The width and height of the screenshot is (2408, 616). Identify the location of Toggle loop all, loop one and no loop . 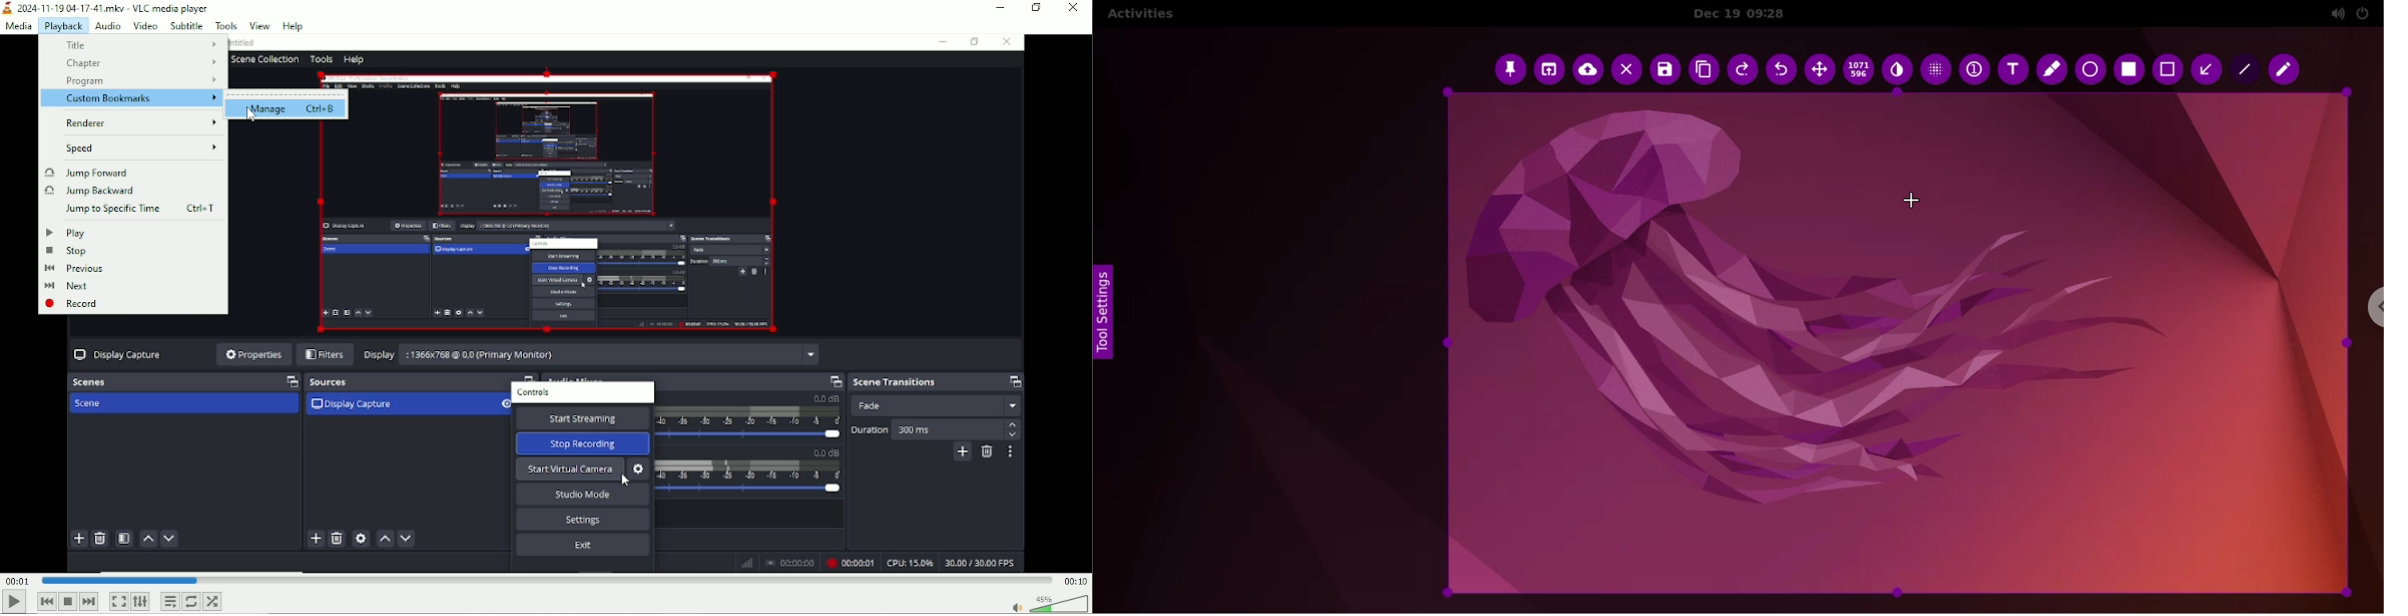
(192, 601).